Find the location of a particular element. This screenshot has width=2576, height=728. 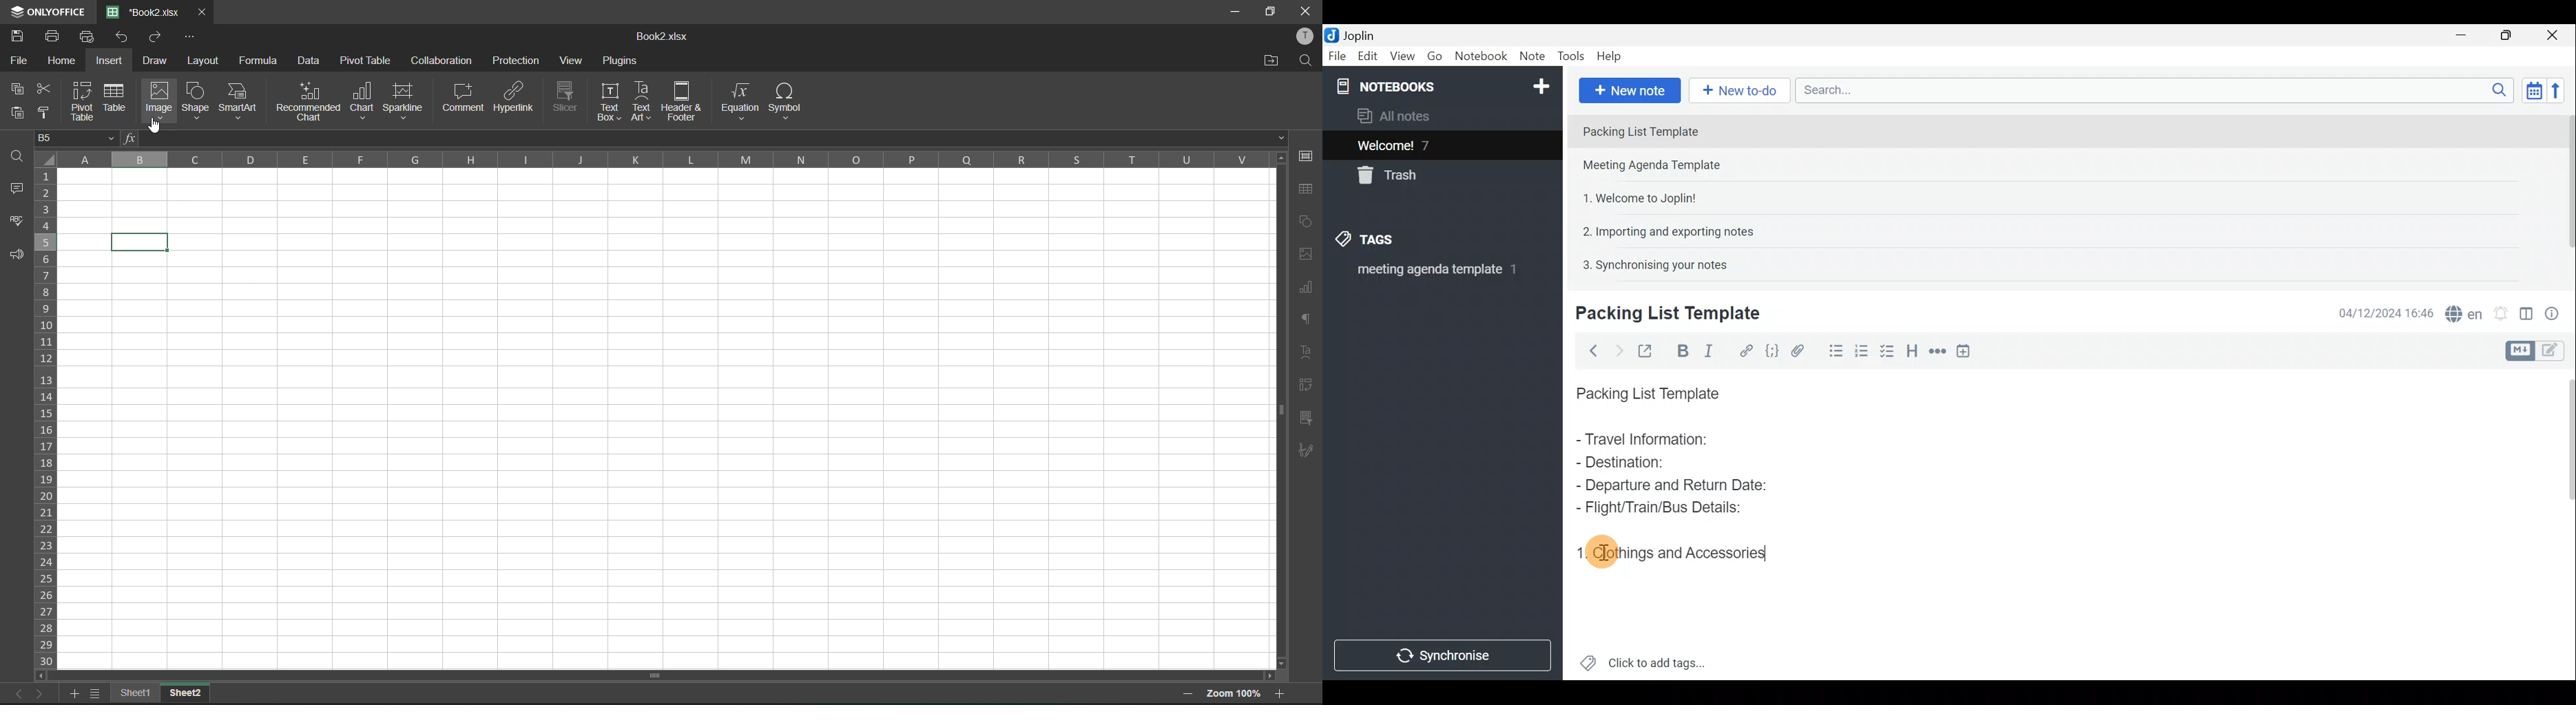

equation is located at coordinates (738, 101).